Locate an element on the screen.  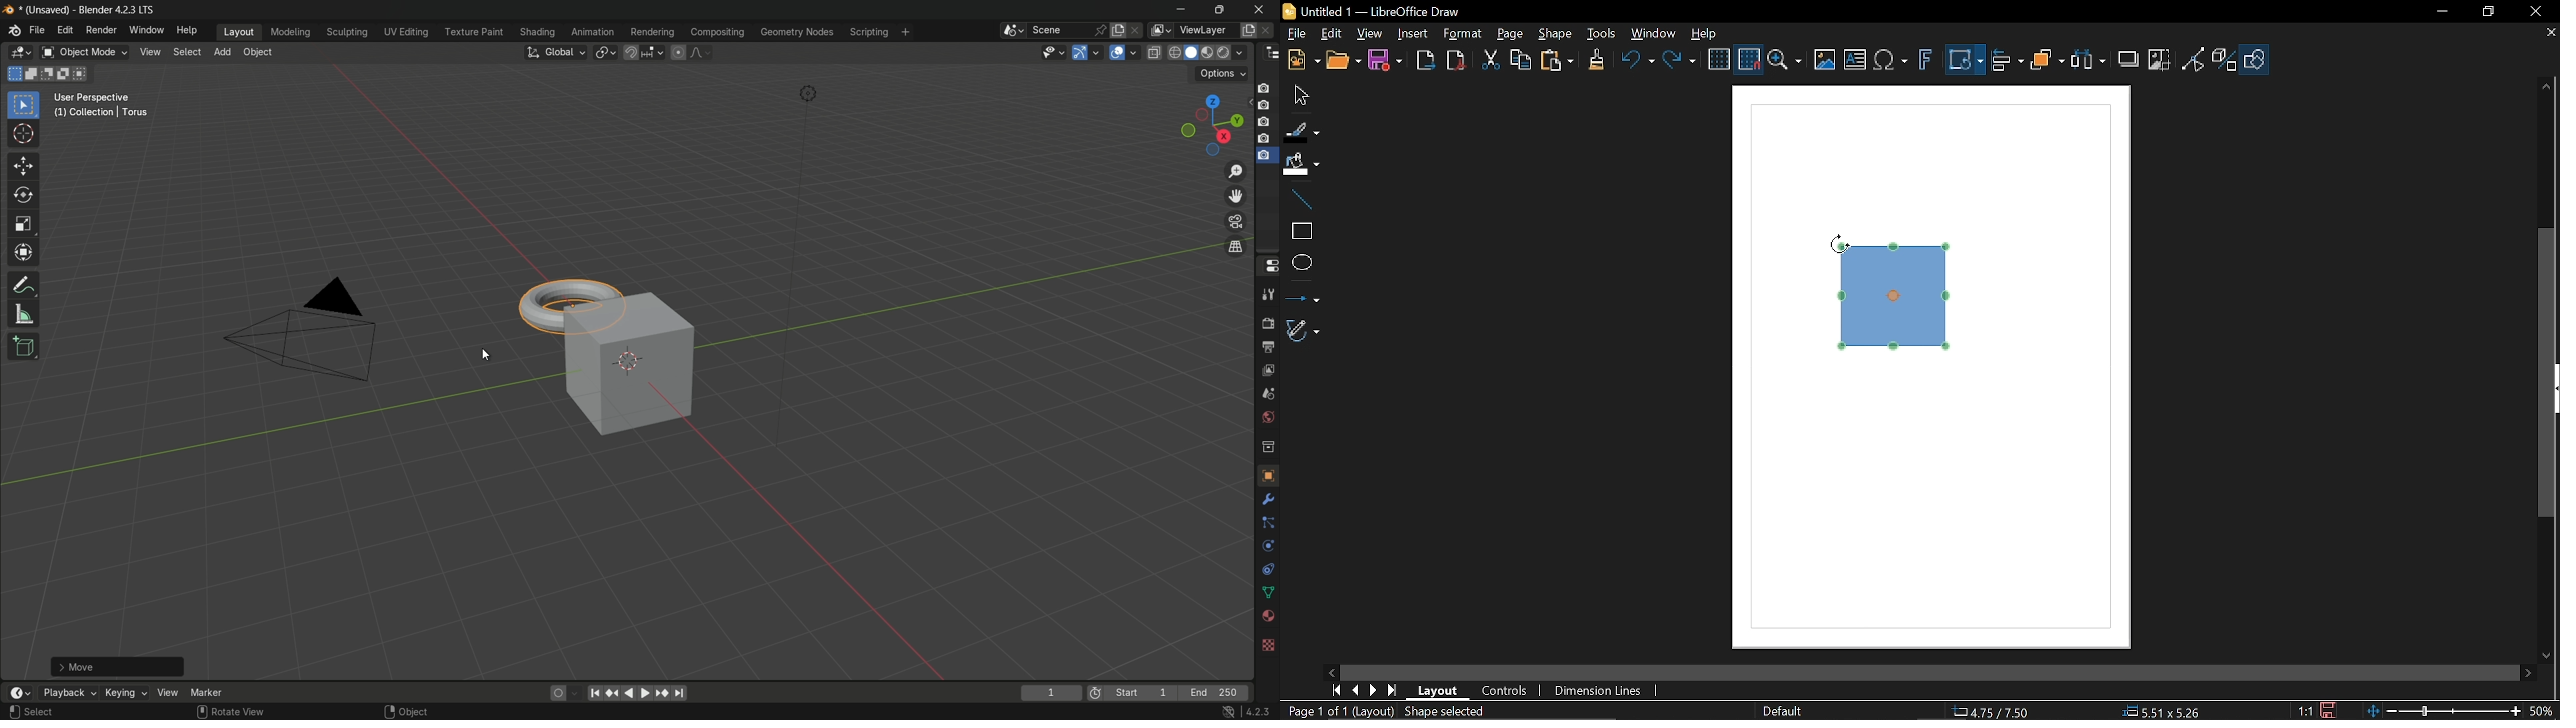
Shapes is located at coordinates (2254, 59).